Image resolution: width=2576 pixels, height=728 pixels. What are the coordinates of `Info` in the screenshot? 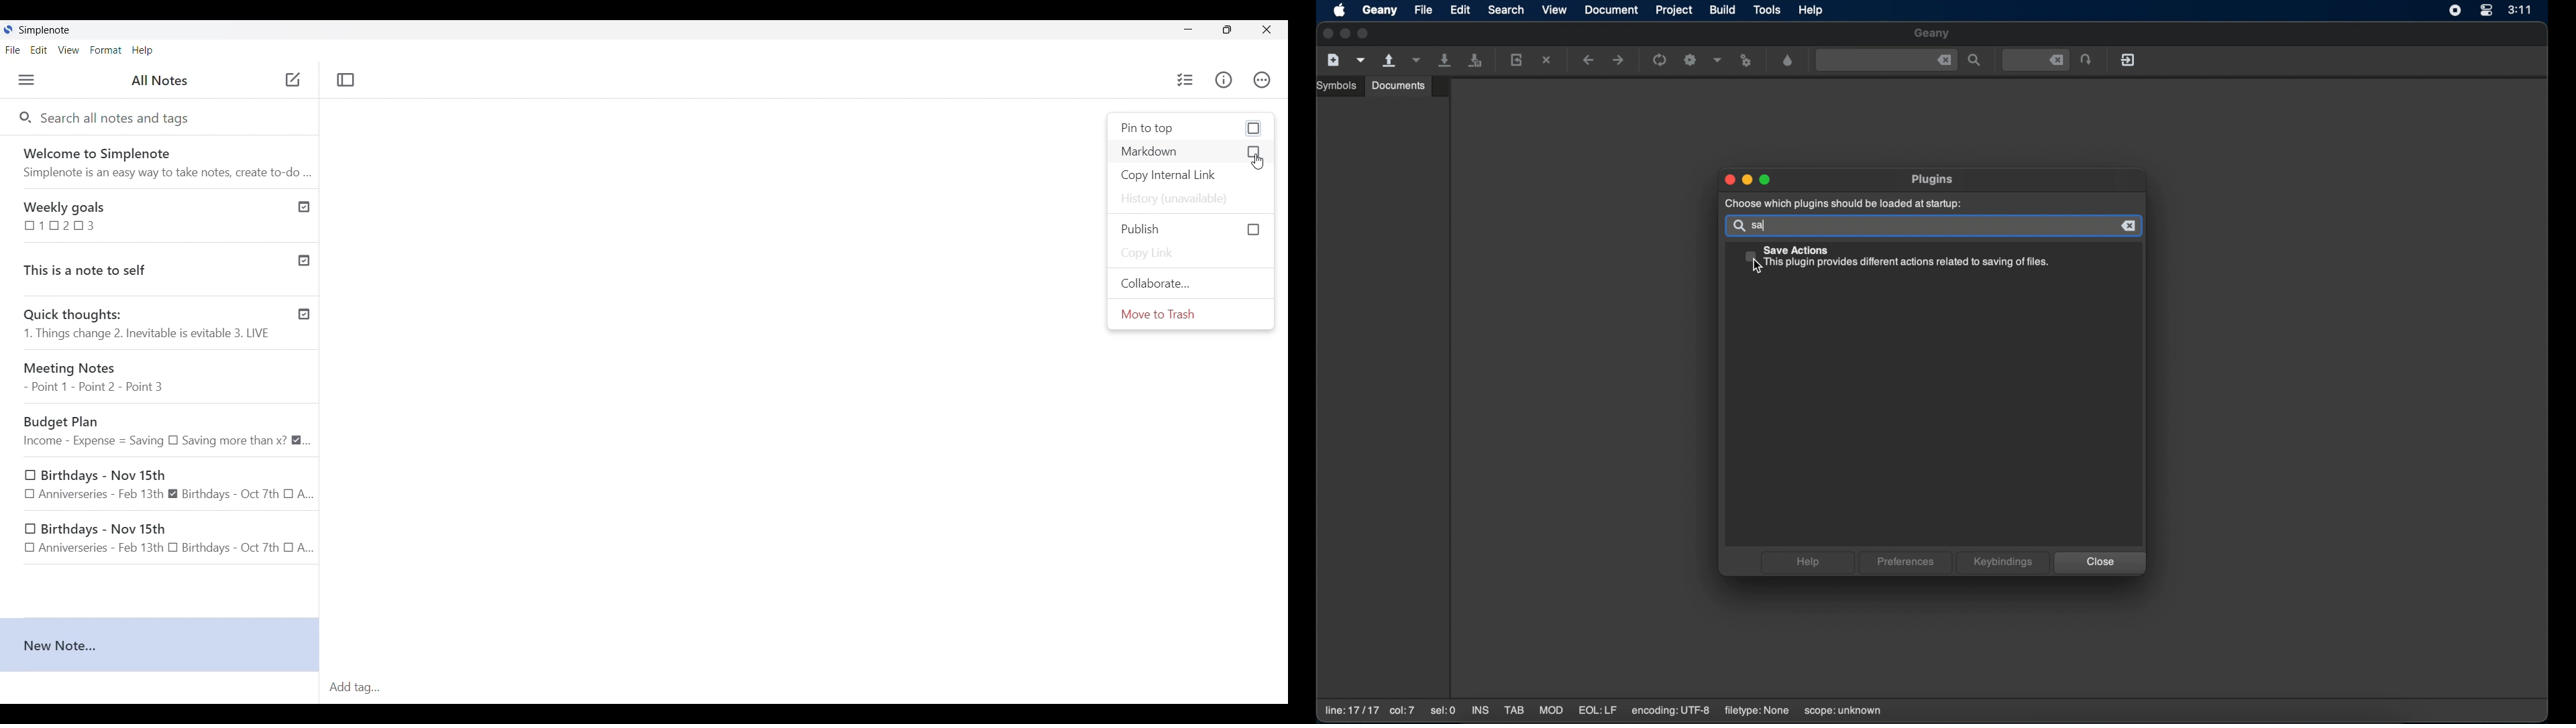 It's located at (1224, 80).